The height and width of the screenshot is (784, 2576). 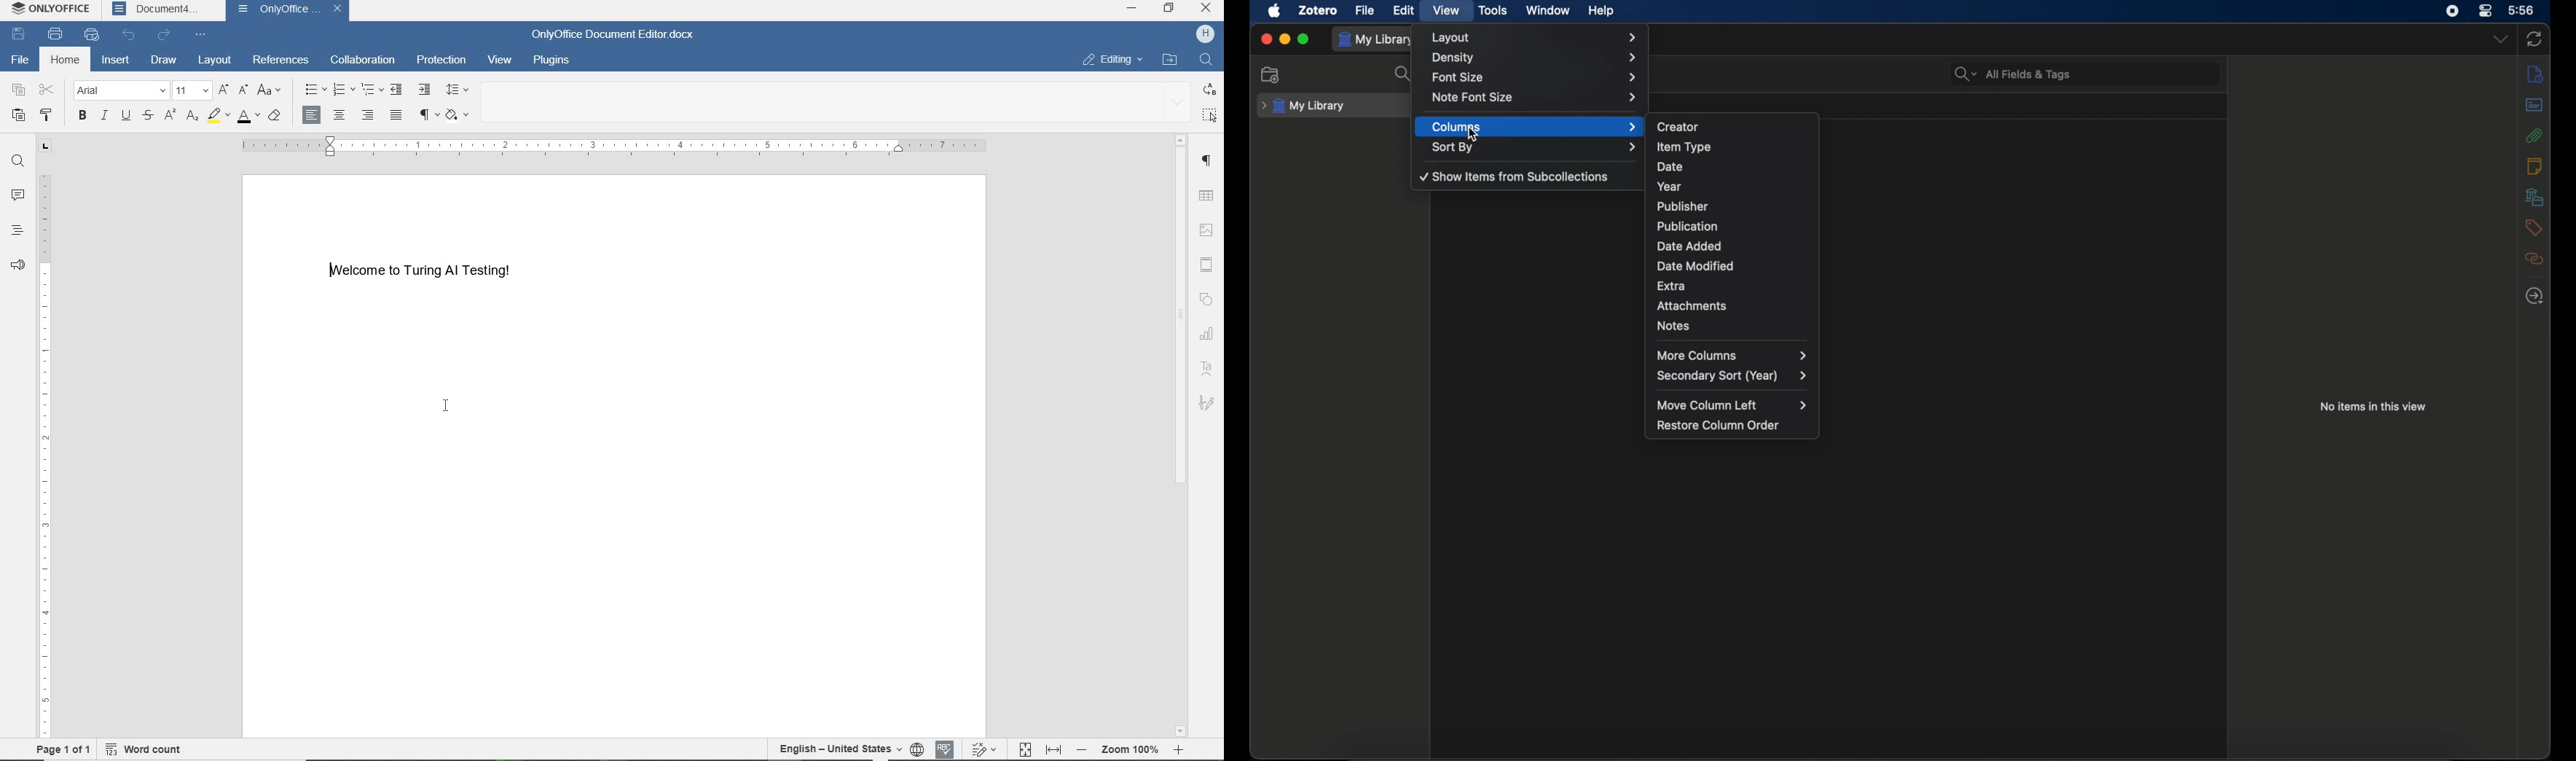 What do you see at coordinates (1271, 75) in the screenshot?
I see `new collection` at bounding box center [1271, 75].